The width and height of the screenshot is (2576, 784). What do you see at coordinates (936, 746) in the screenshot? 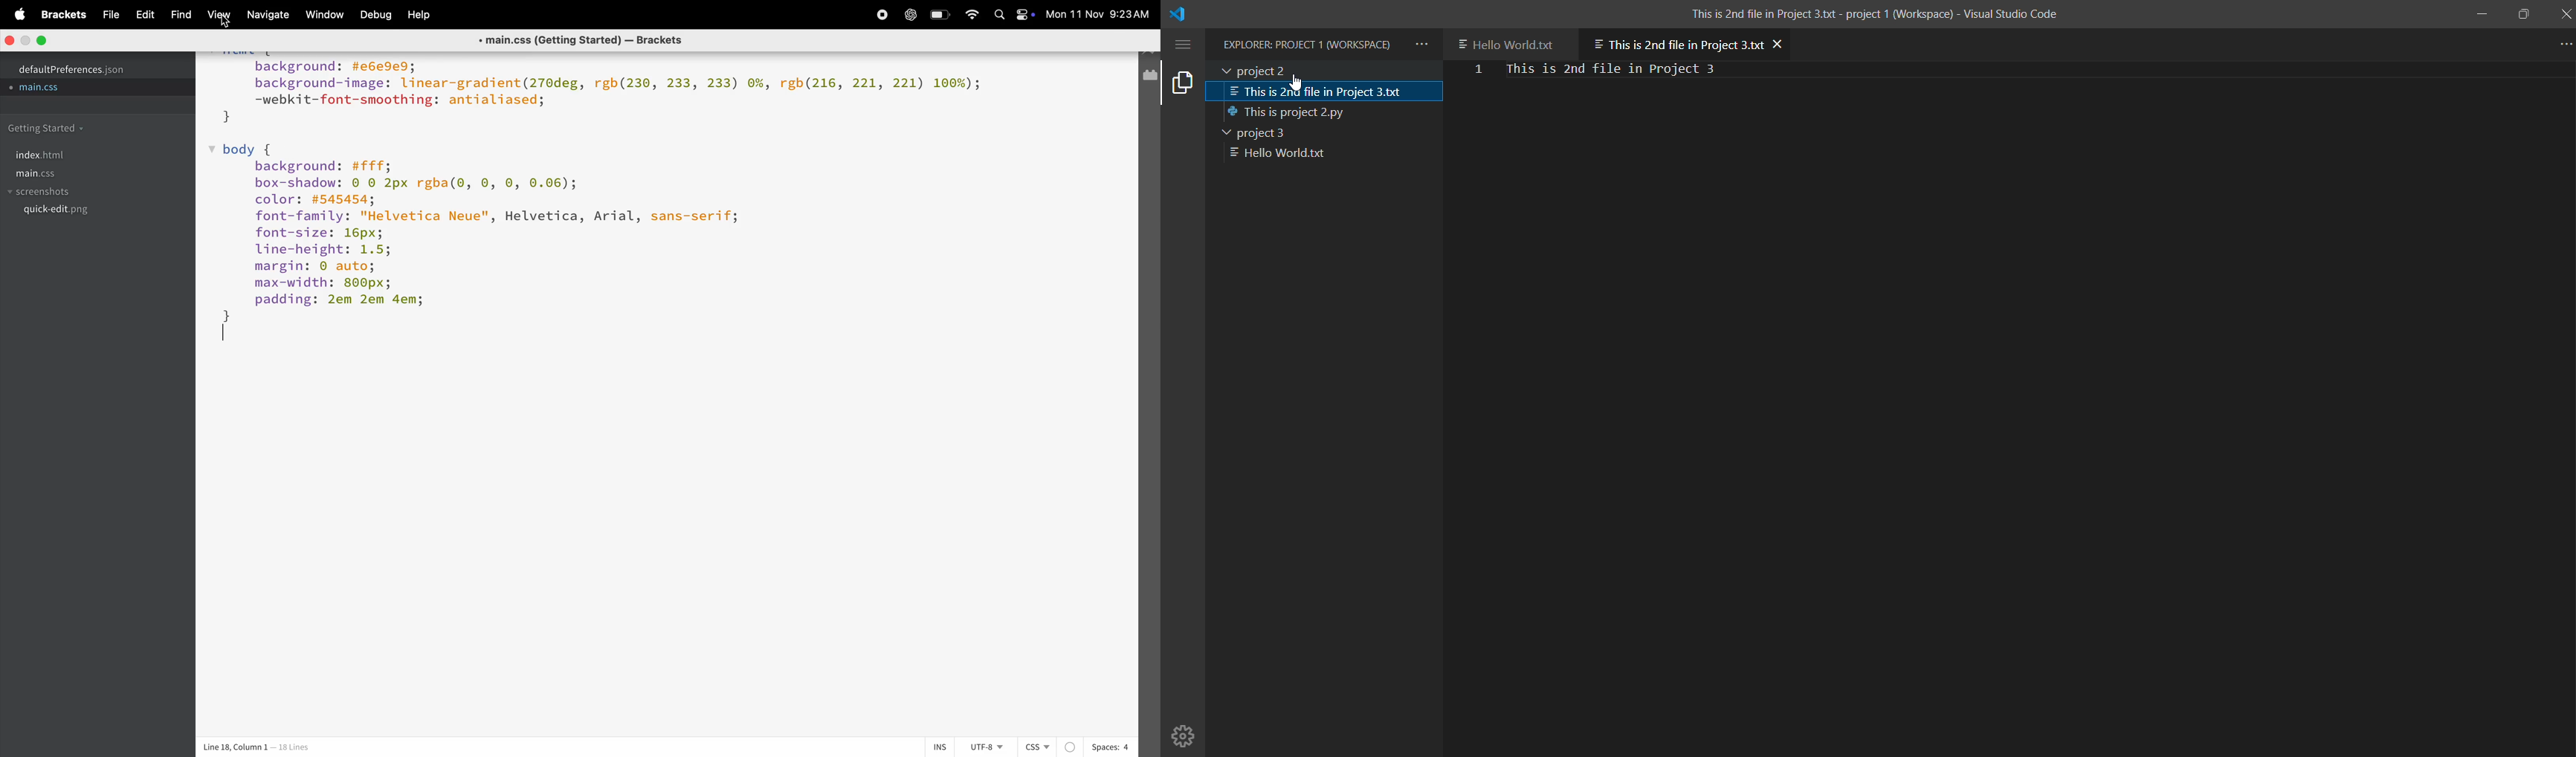
I see `ins` at bounding box center [936, 746].